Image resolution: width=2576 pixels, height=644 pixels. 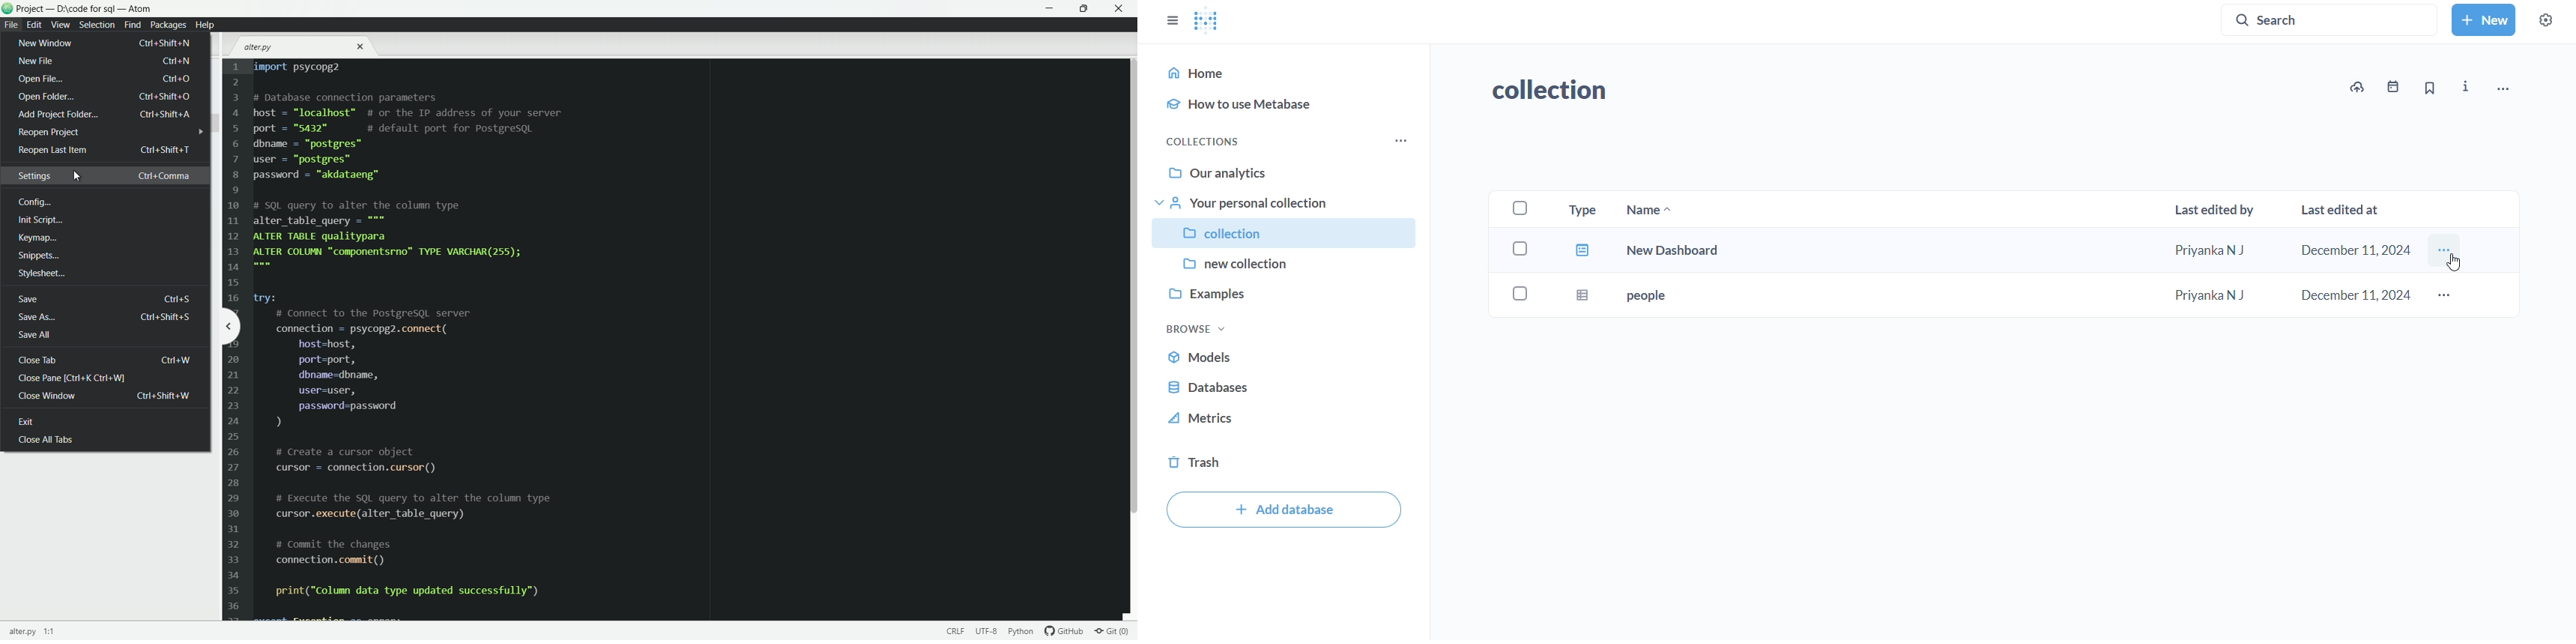 I want to click on upload to collection, so click(x=2357, y=87).